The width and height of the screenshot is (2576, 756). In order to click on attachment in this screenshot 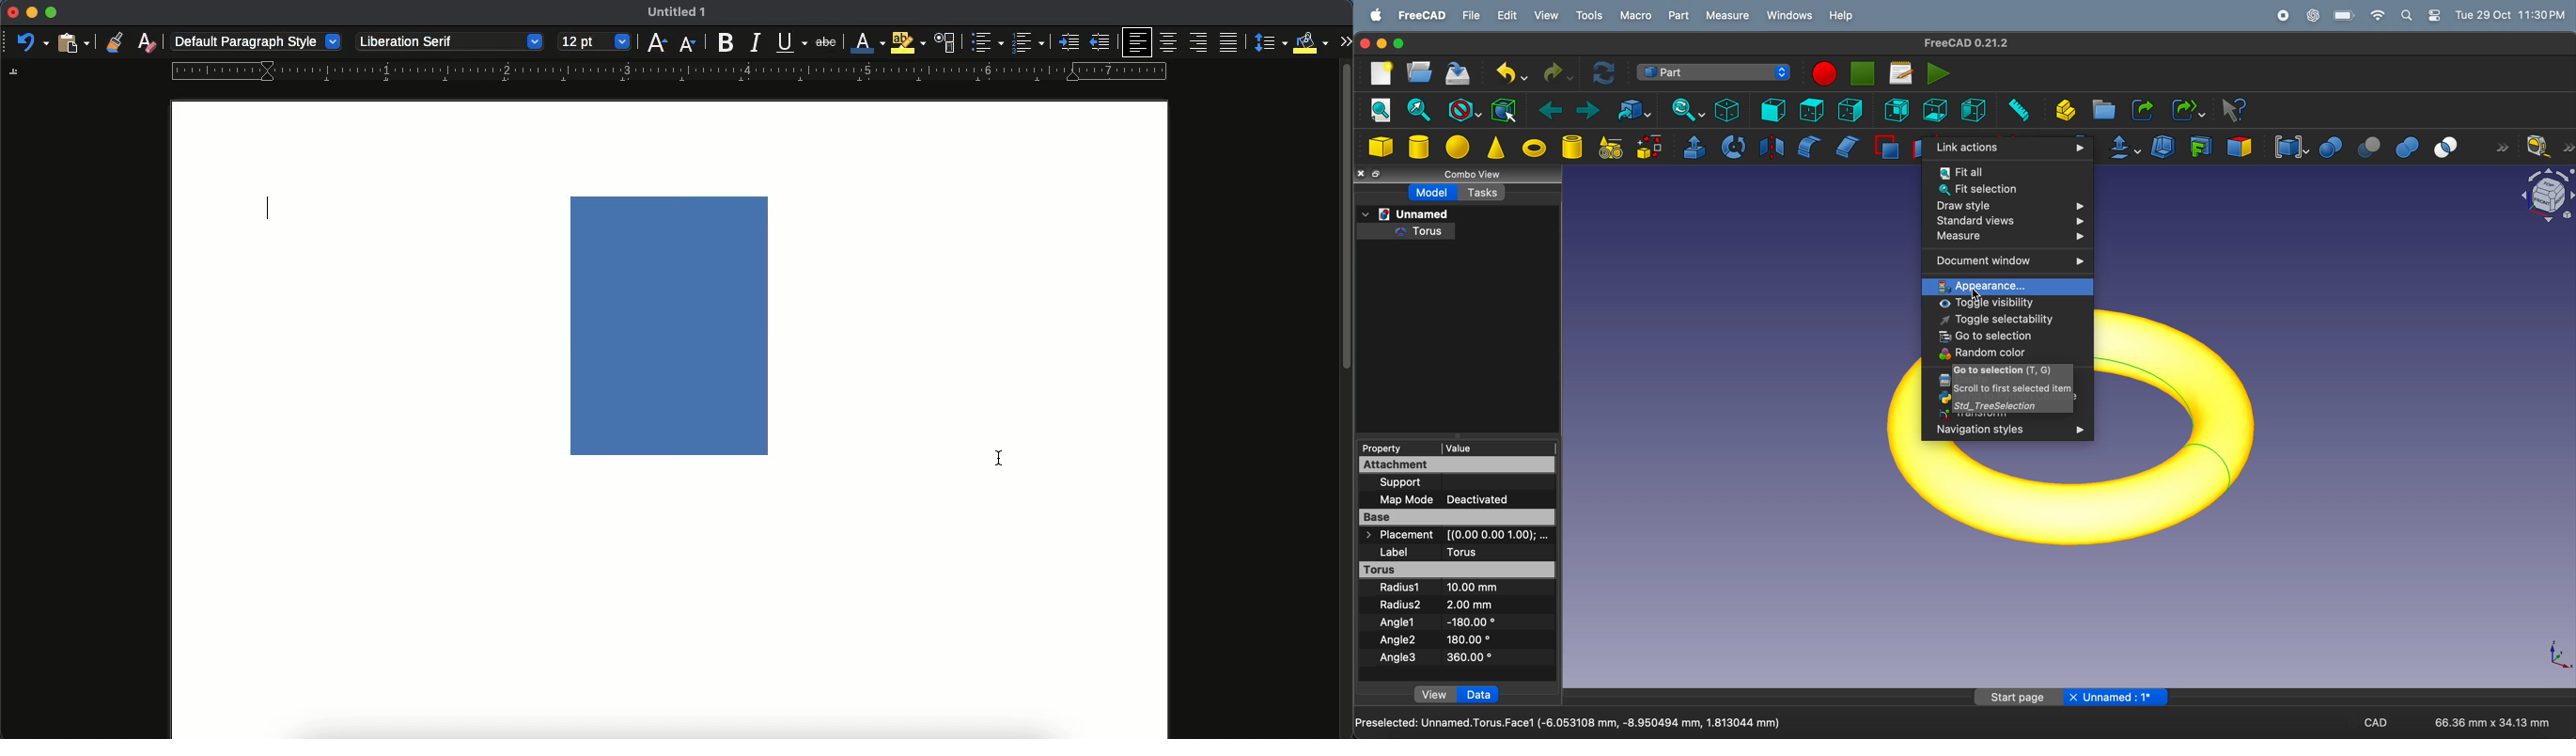, I will do `click(1400, 465)`.